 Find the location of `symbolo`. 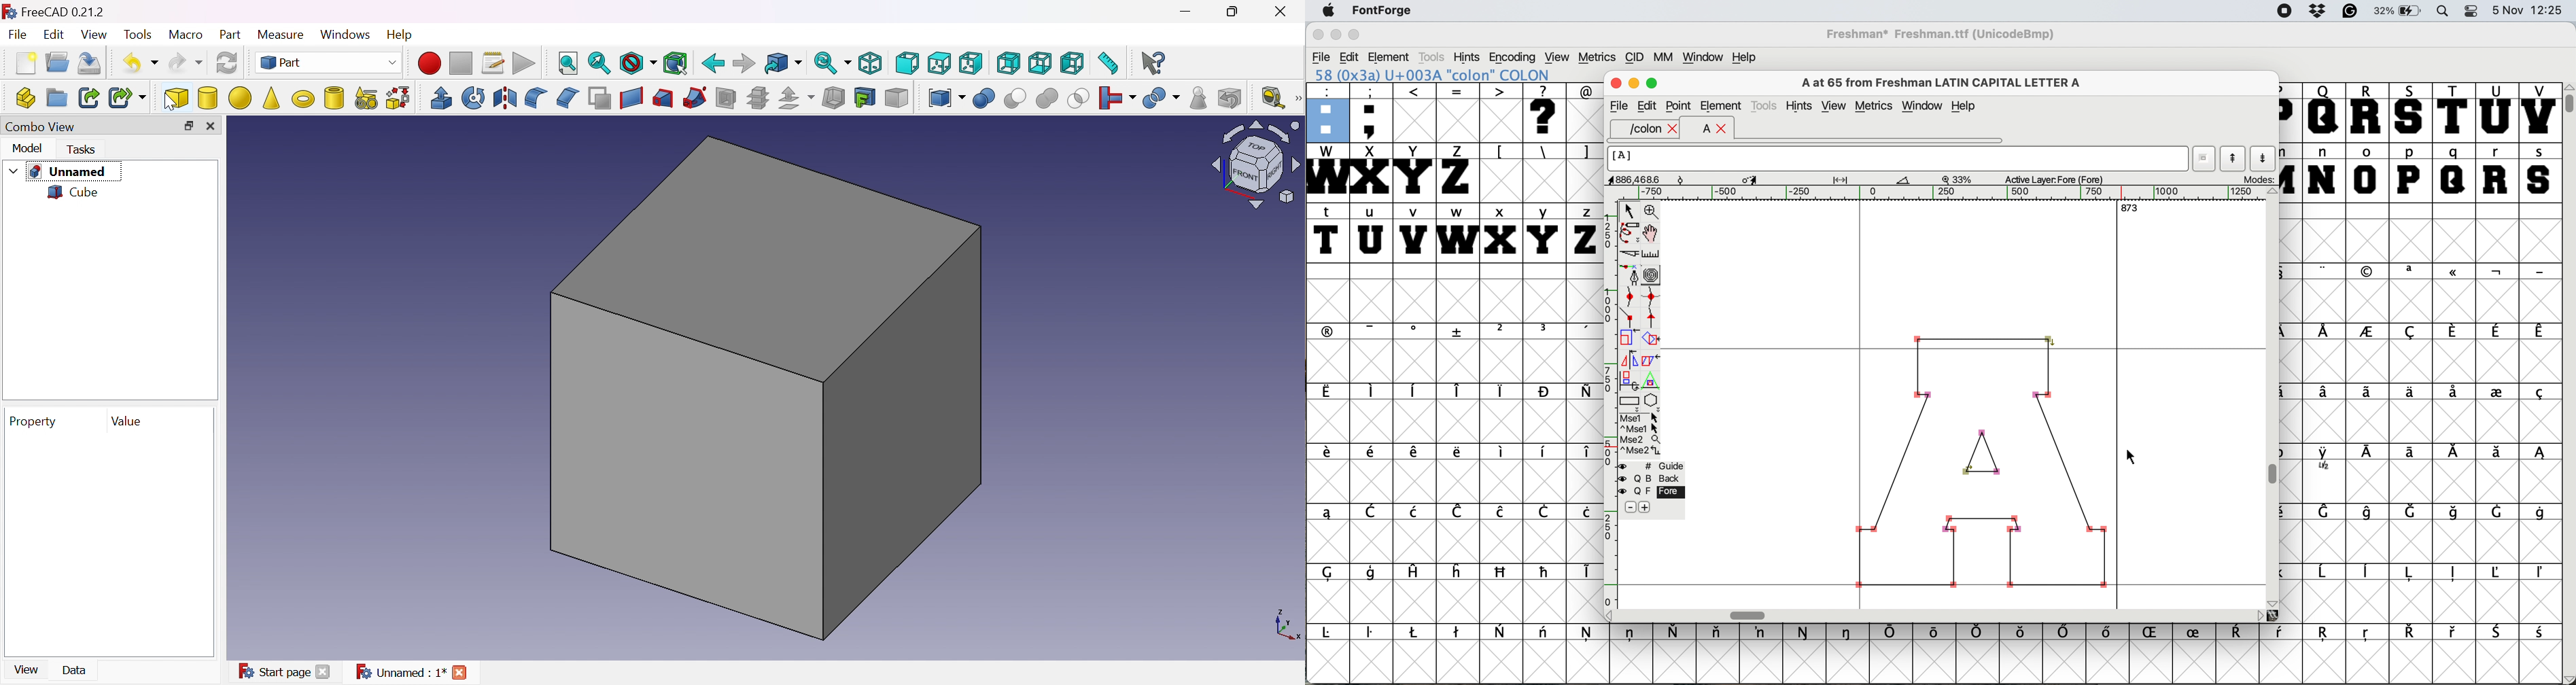

symbolo is located at coordinates (1502, 452).